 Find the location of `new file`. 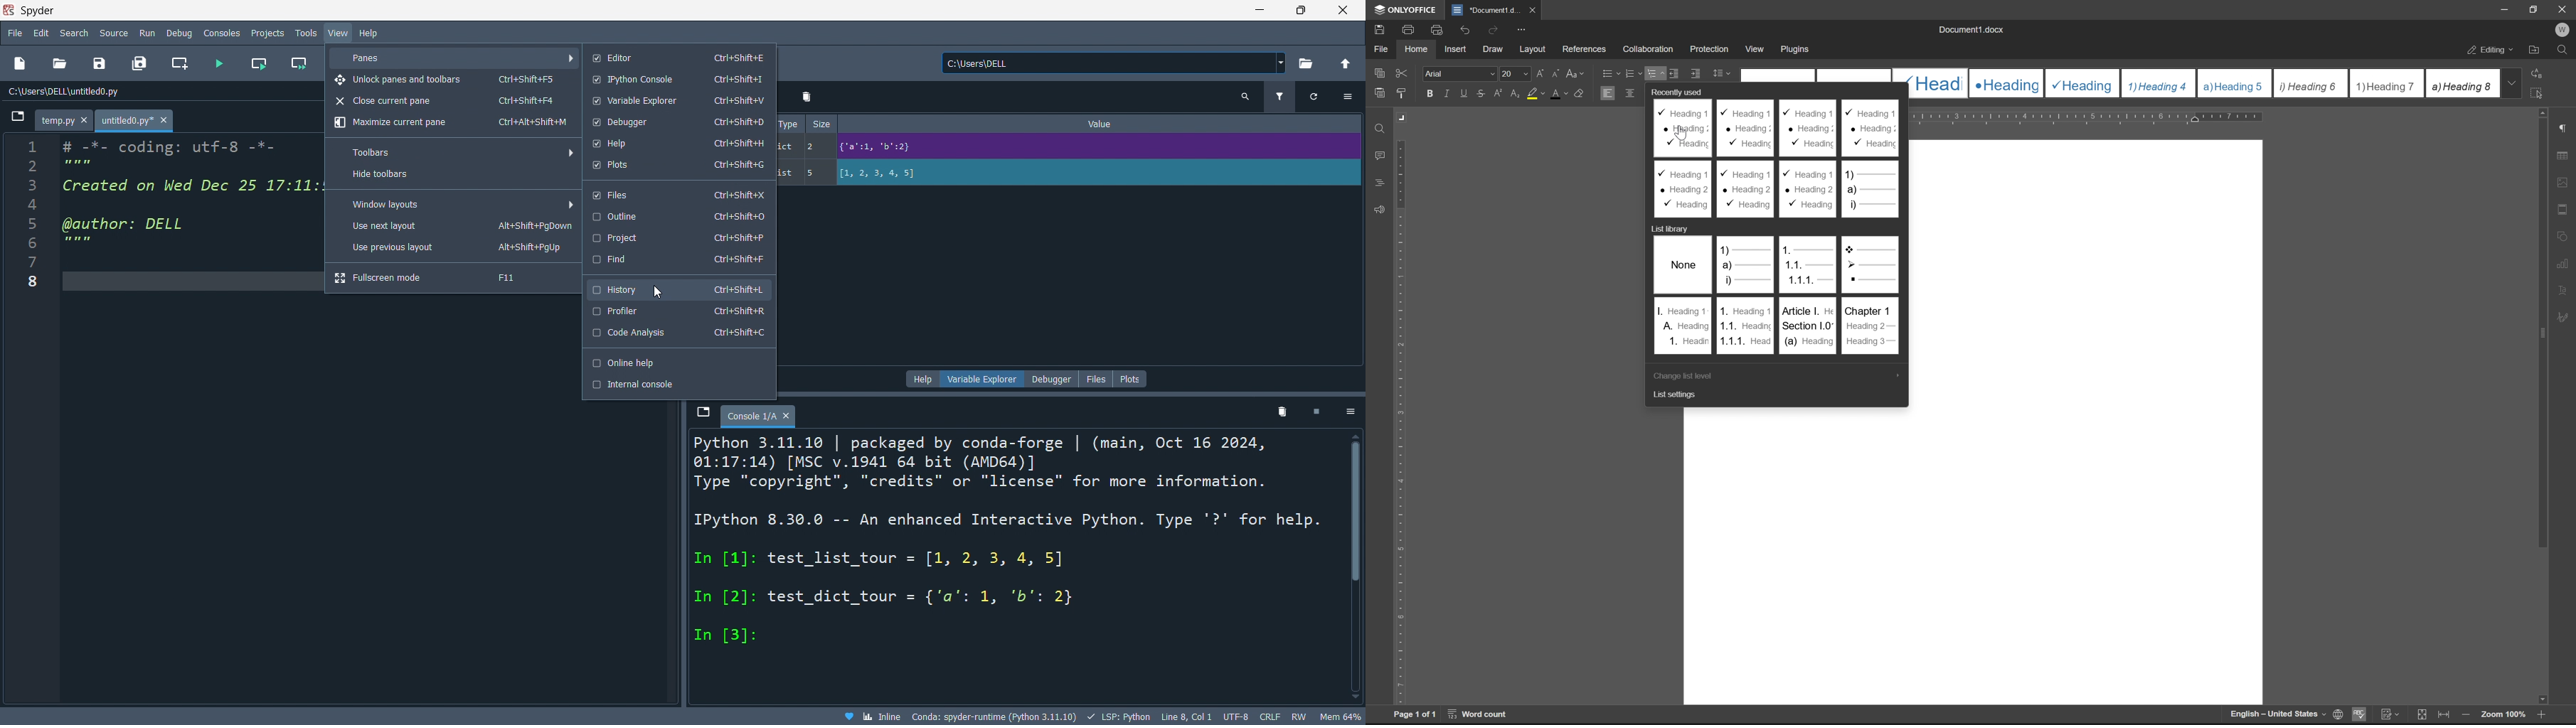

new file is located at coordinates (21, 64).